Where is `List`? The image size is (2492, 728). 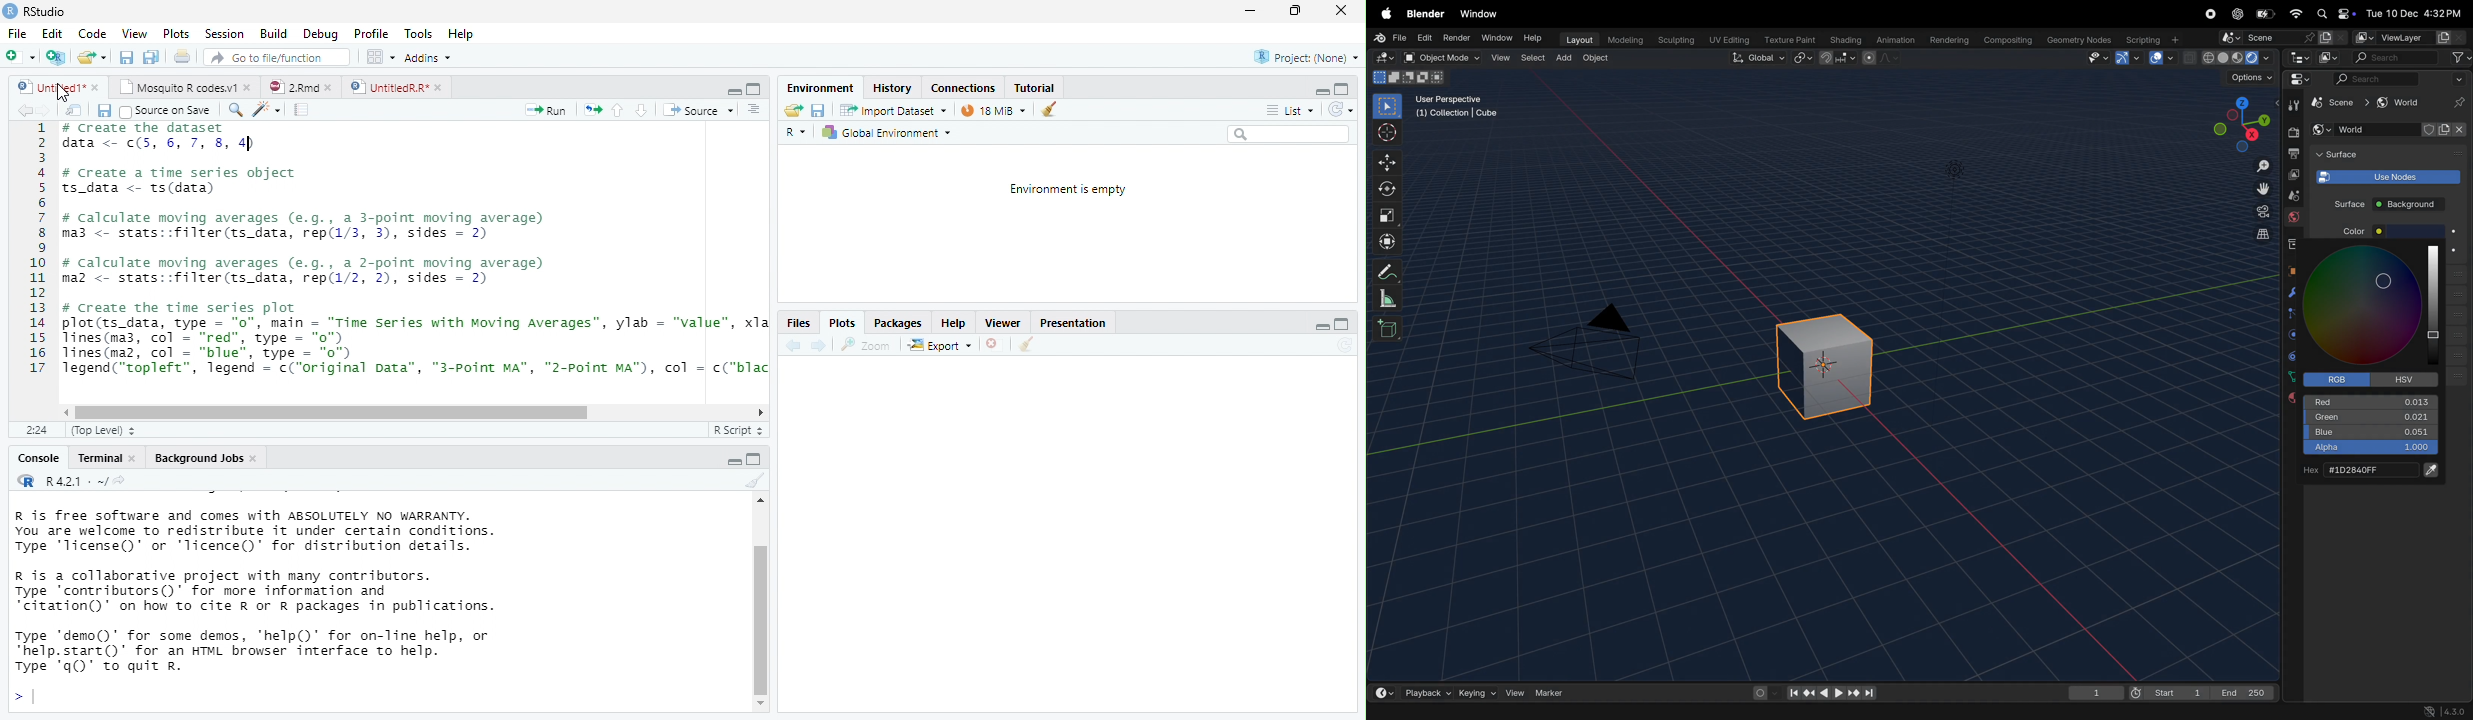 List is located at coordinates (1289, 111).